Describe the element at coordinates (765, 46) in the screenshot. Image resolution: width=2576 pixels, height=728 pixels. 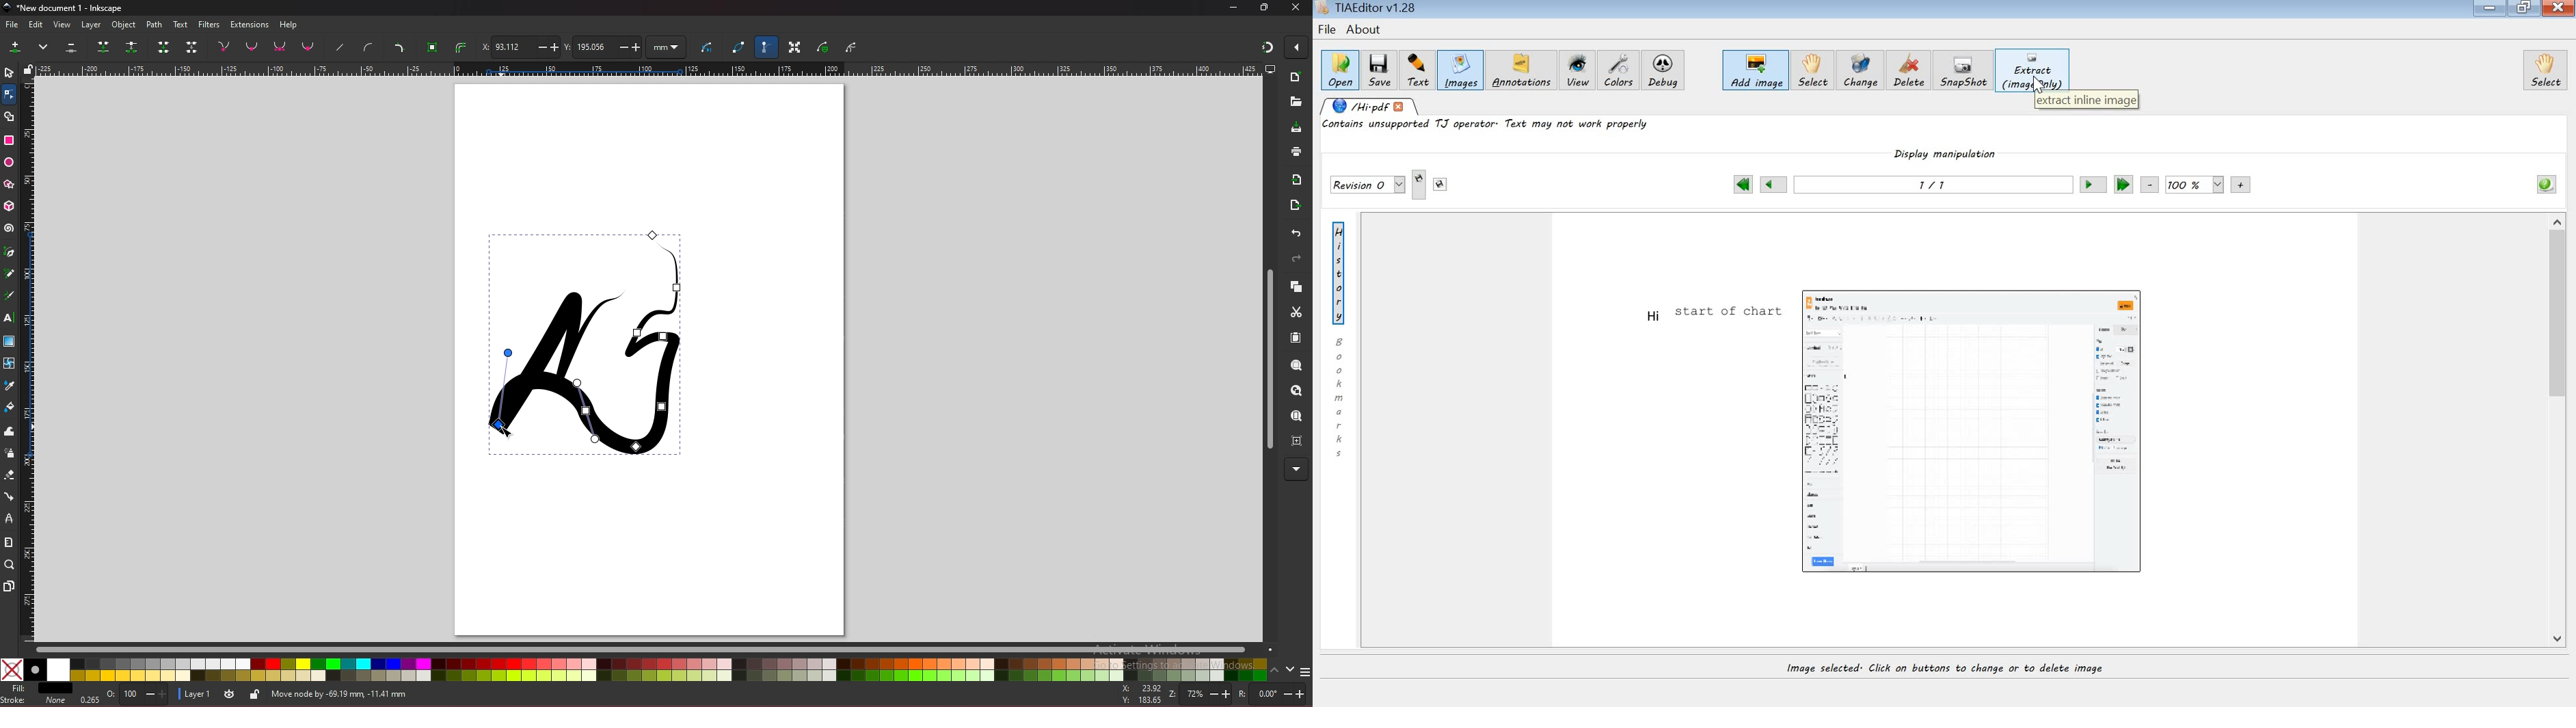
I see `bezier handle` at that location.